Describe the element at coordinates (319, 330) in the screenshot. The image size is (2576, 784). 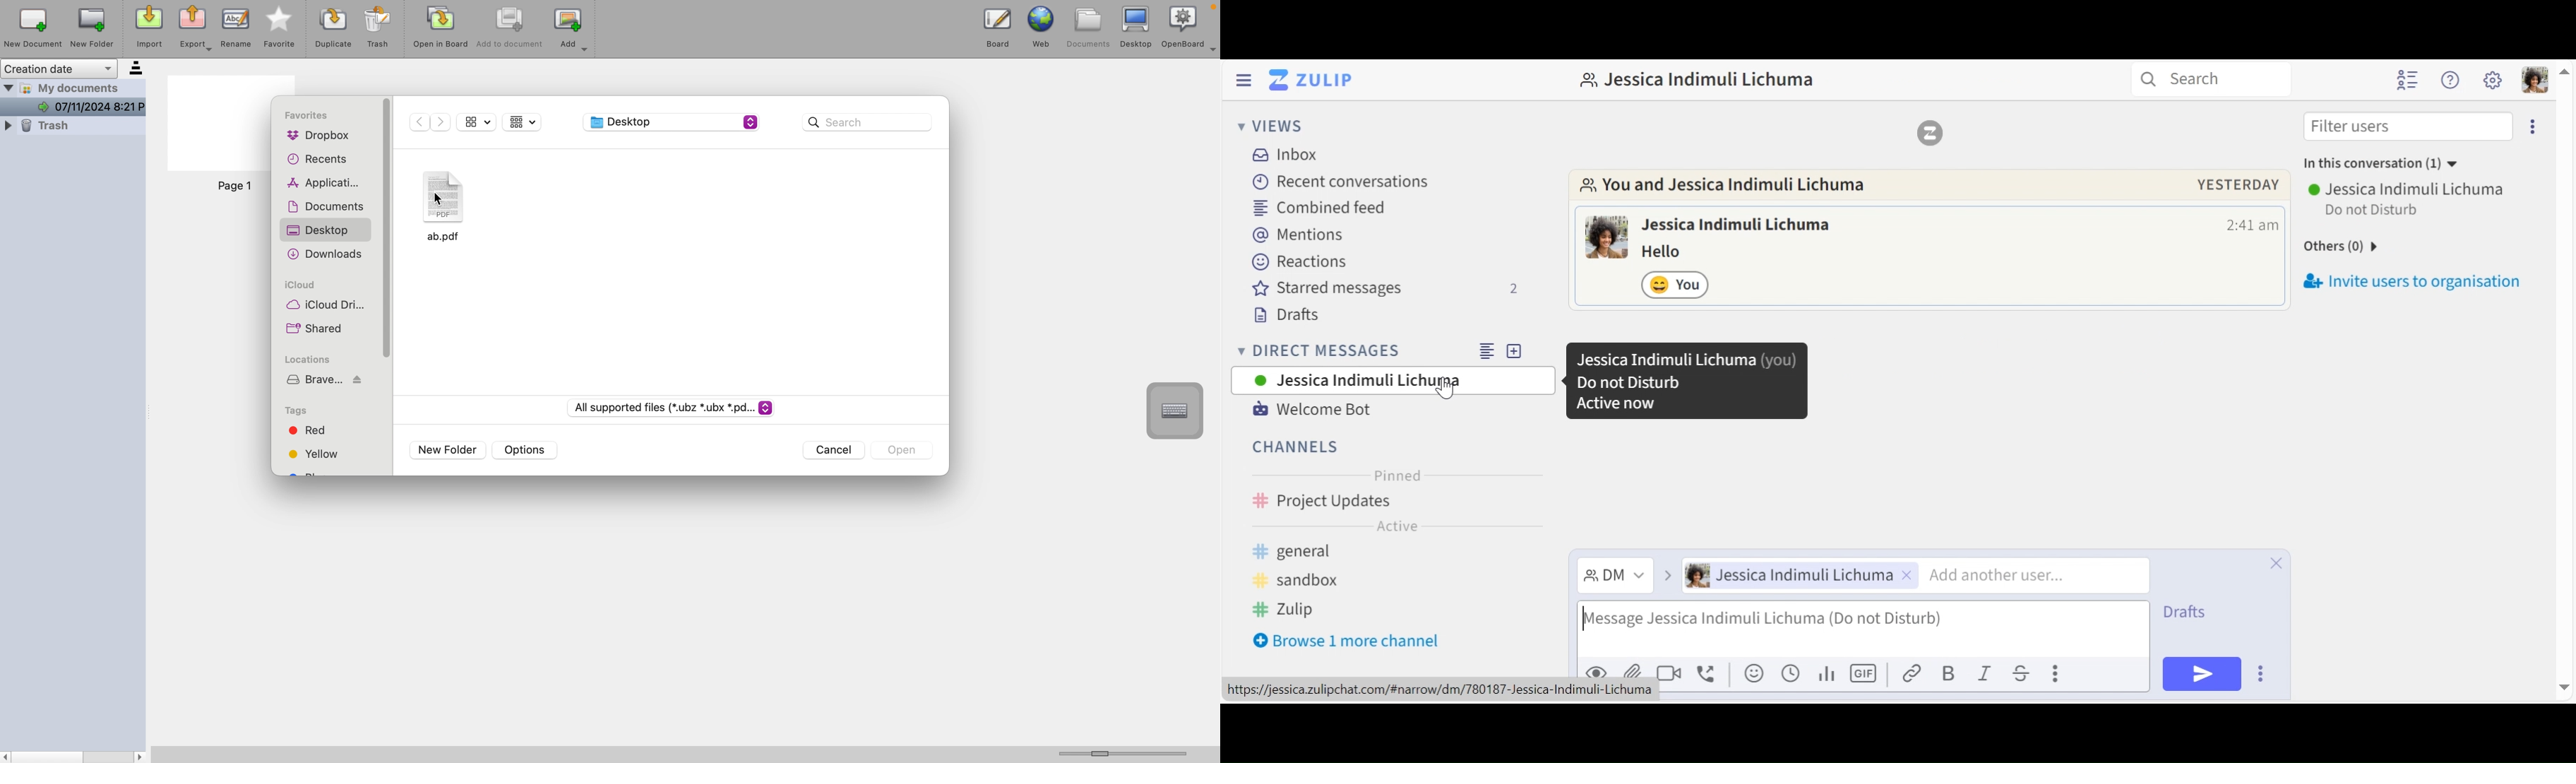
I see `shared` at that location.